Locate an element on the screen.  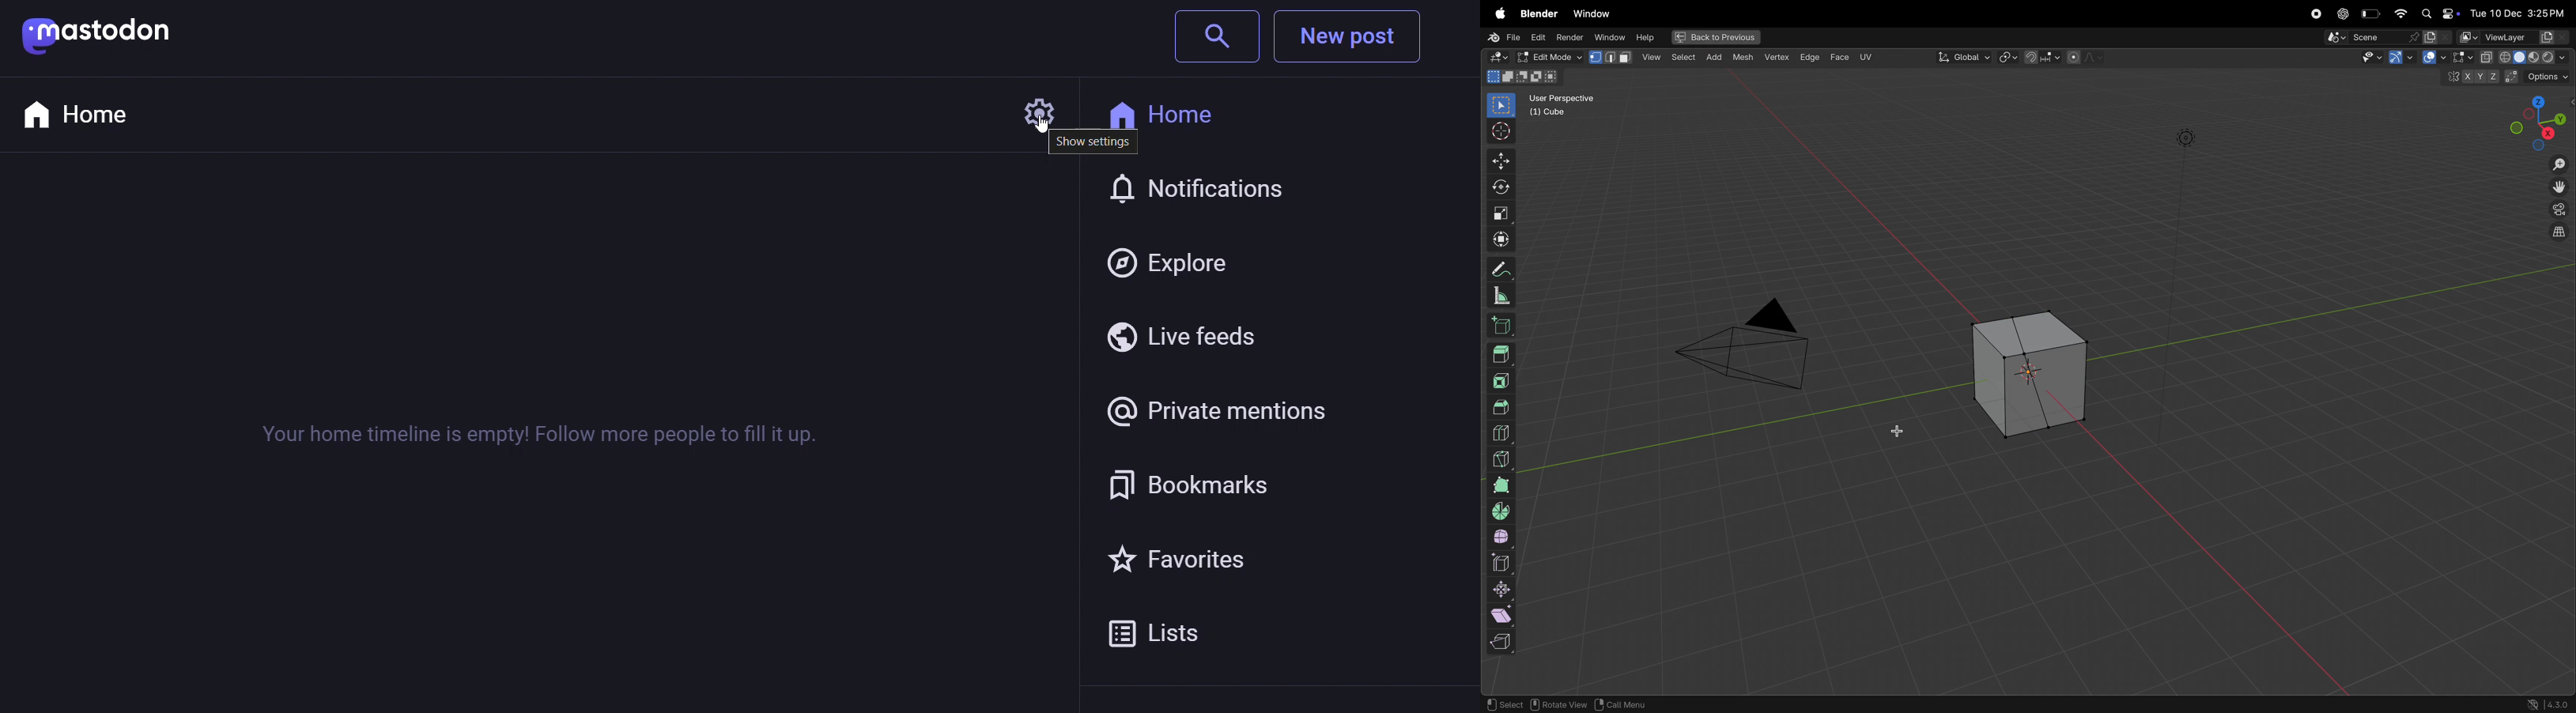
View is located at coordinates (1613, 57).